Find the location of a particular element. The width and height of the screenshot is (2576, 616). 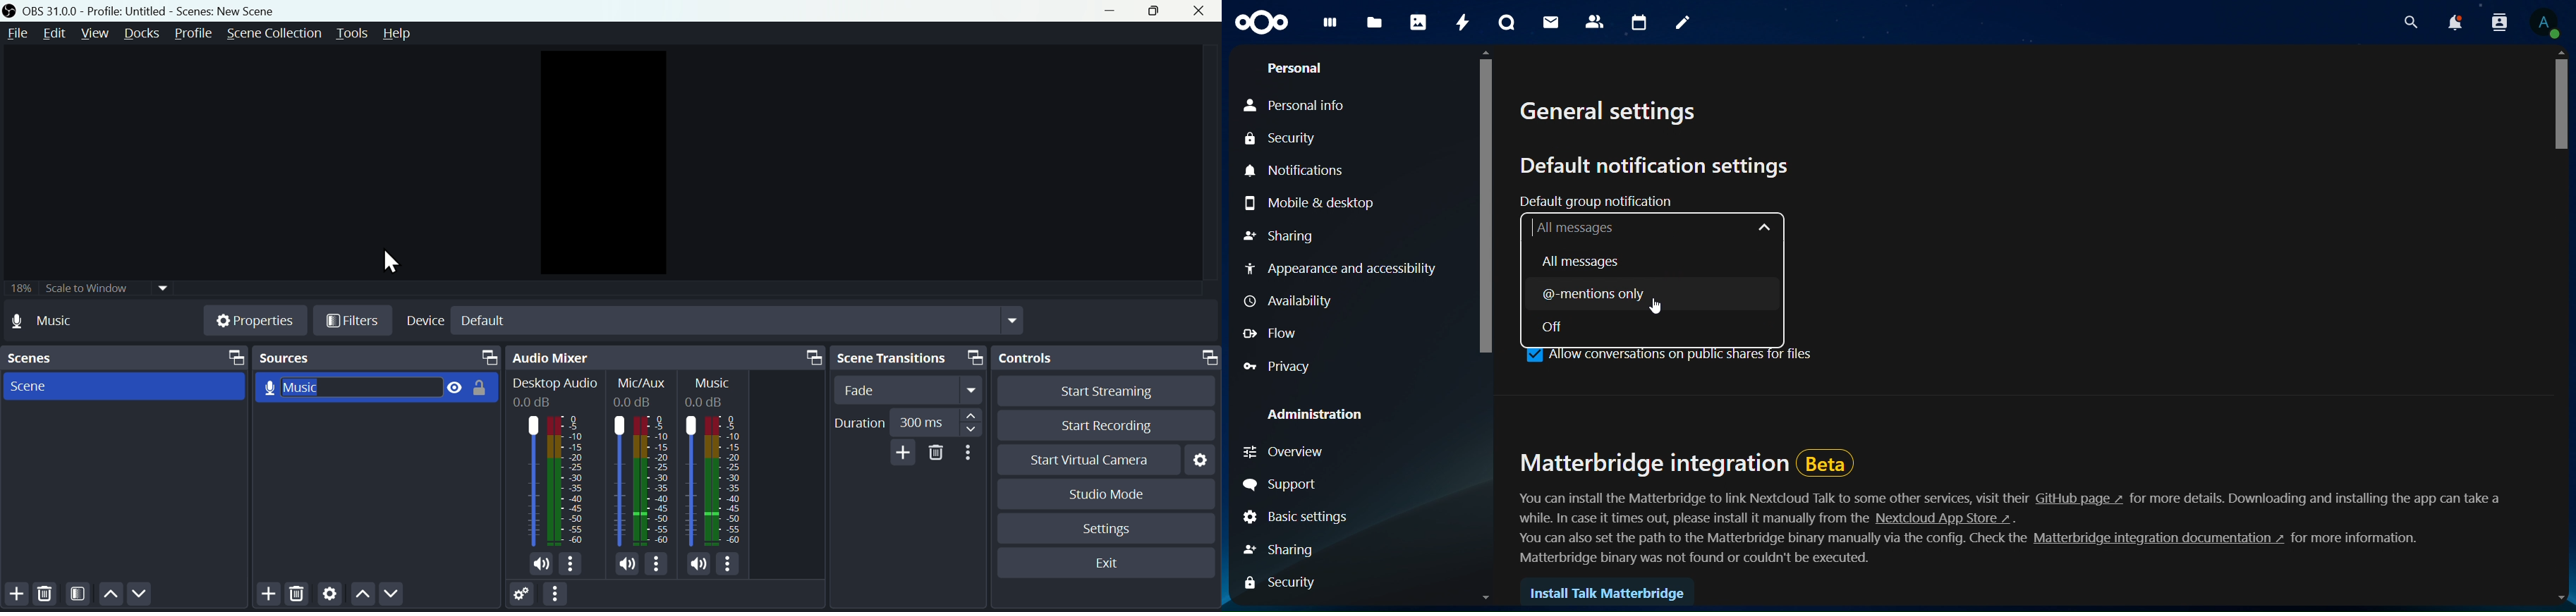

Delete is located at coordinates (298, 596).